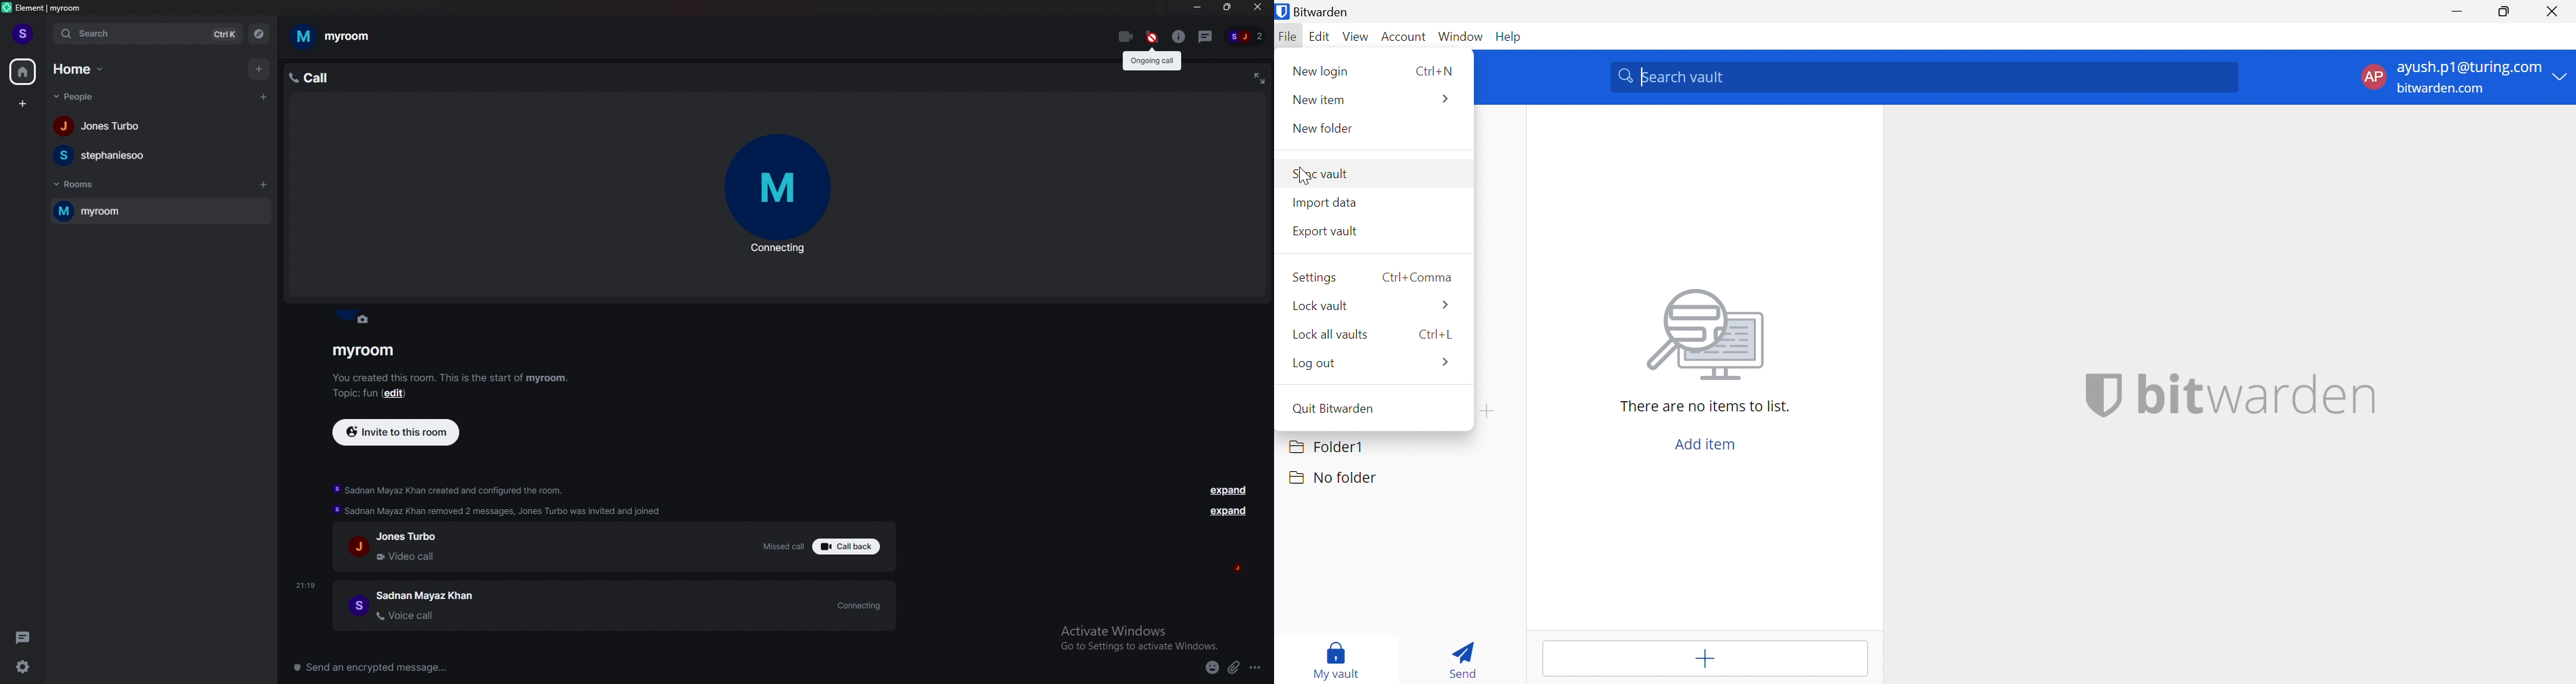  I want to click on invite to this room, so click(401, 433).